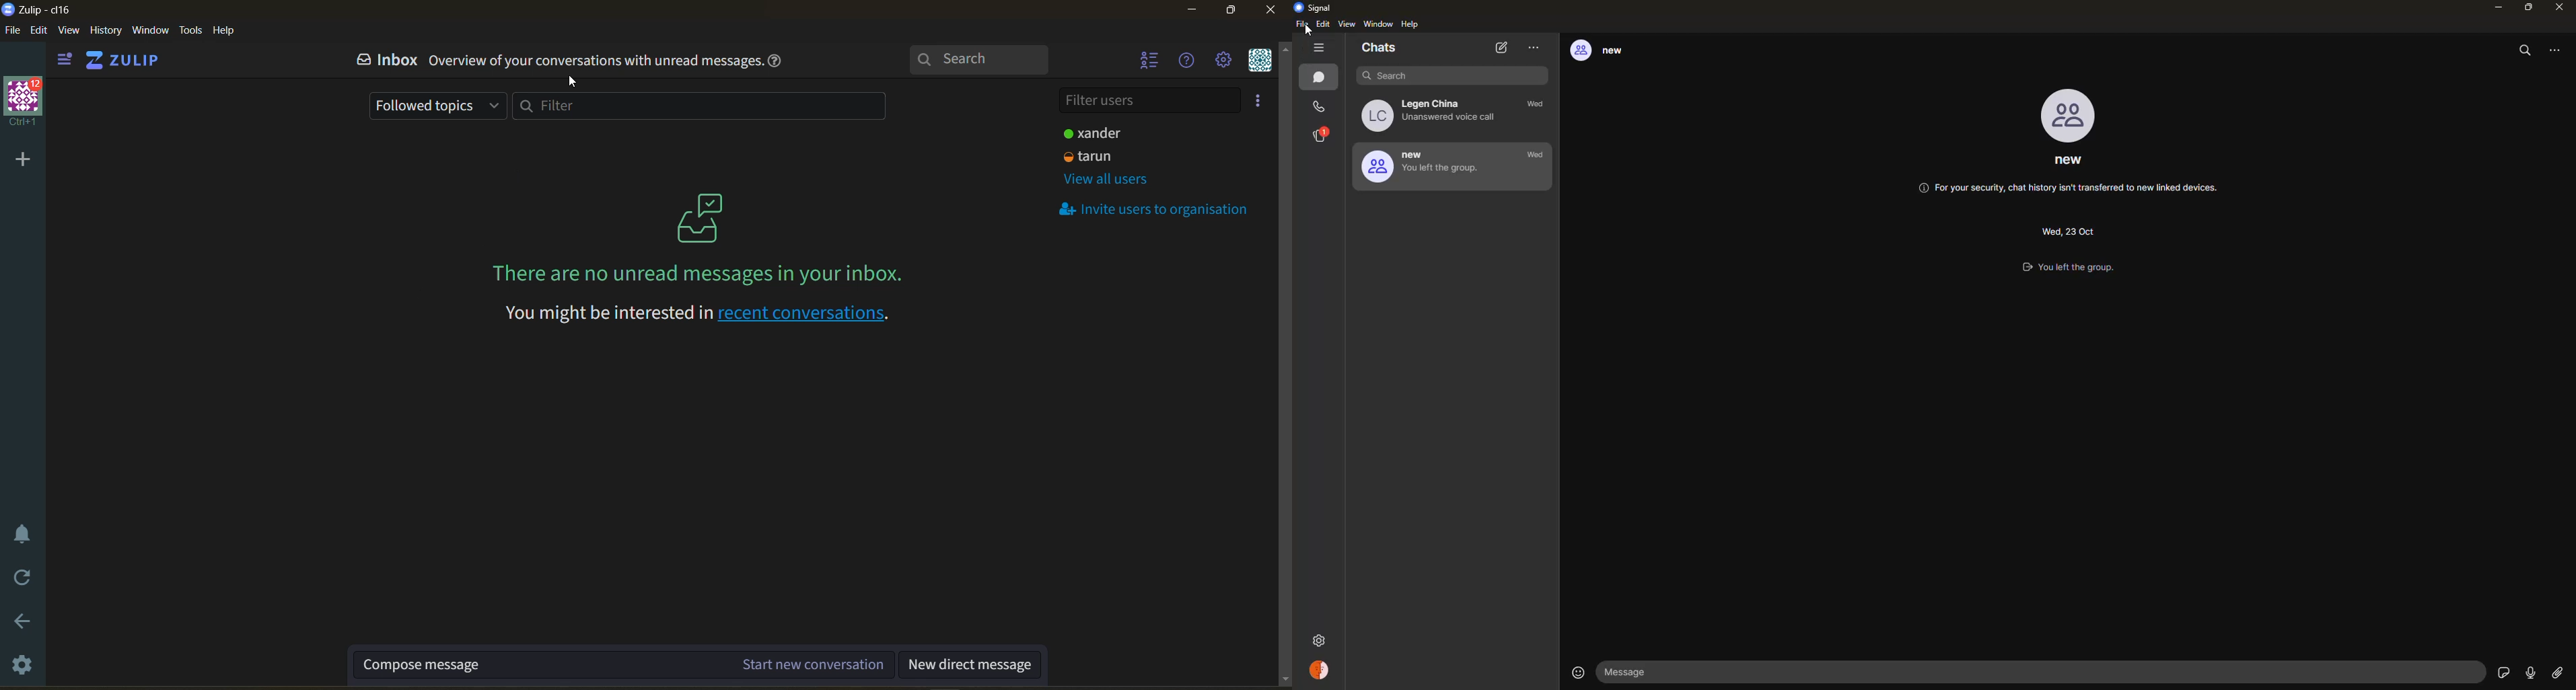  What do you see at coordinates (2530, 673) in the screenshot?
I see `record` at bounding box center [2530, 673].